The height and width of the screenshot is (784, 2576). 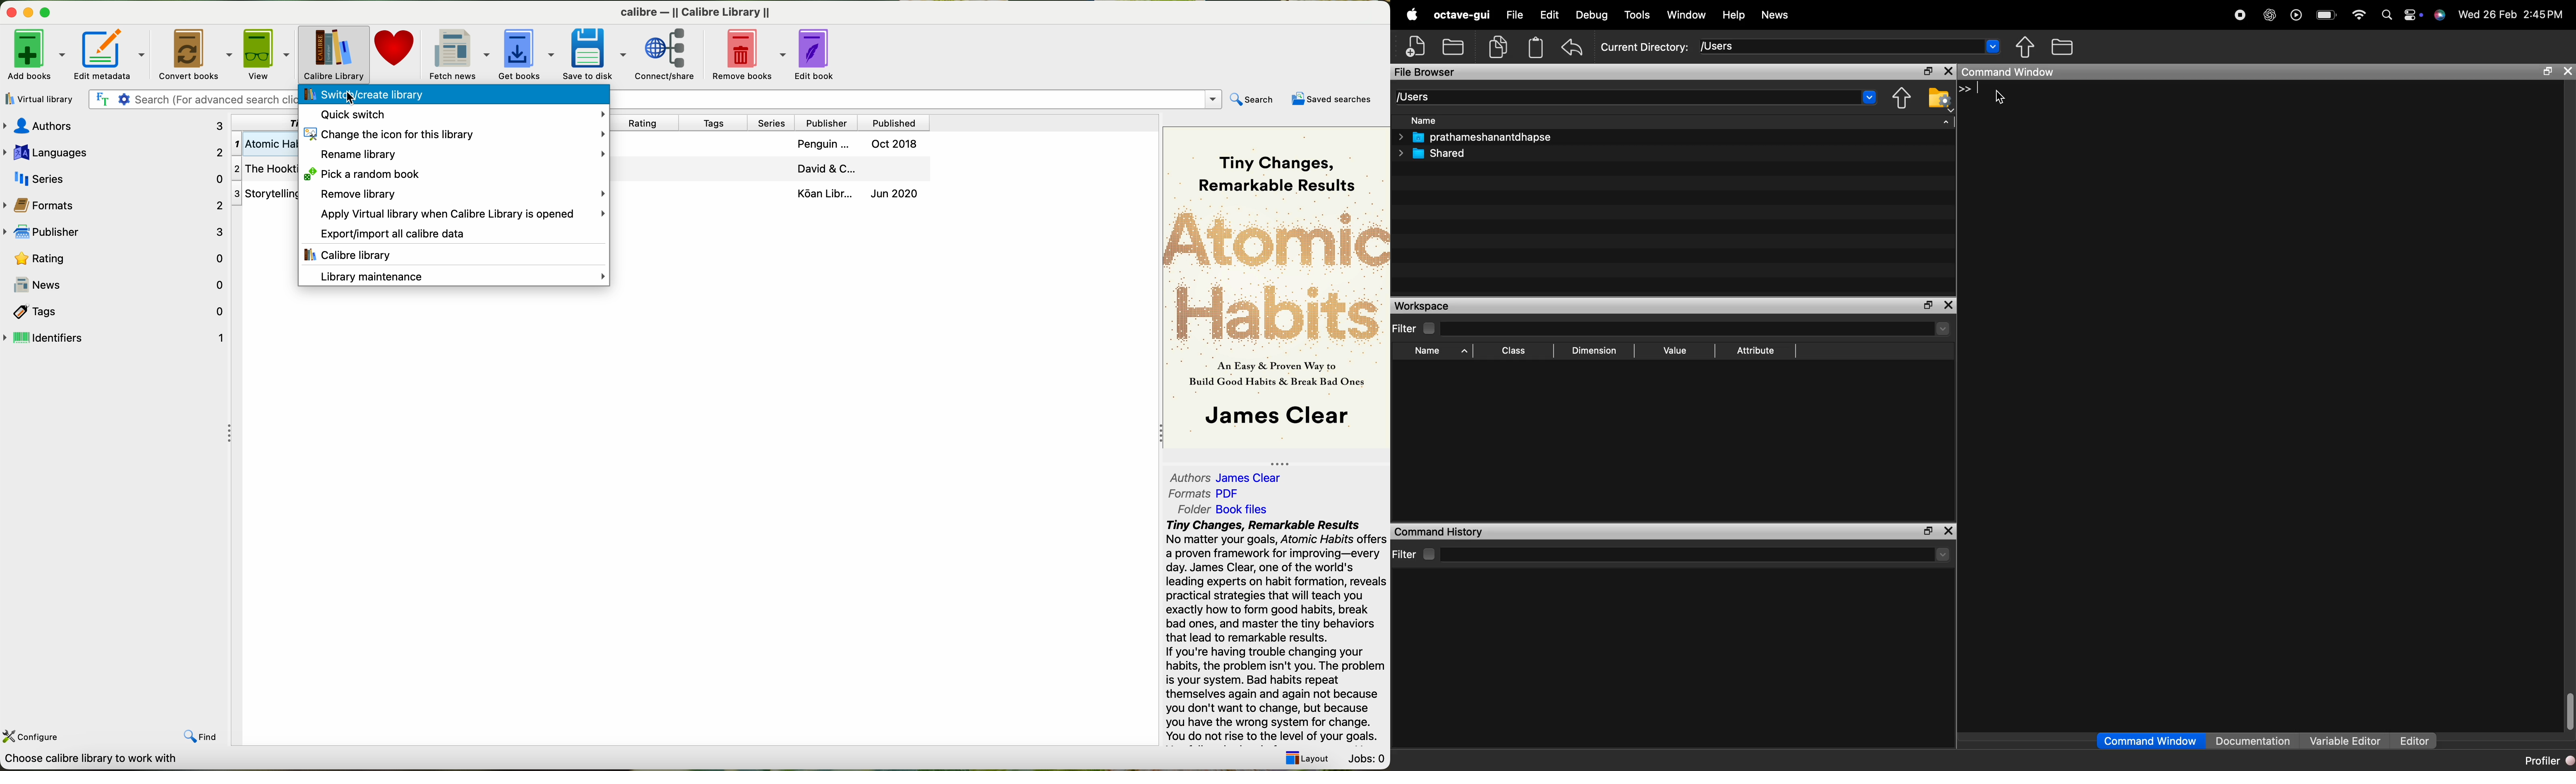 I want to click on Choose calibre library to work with, so click(x=95, y=758).